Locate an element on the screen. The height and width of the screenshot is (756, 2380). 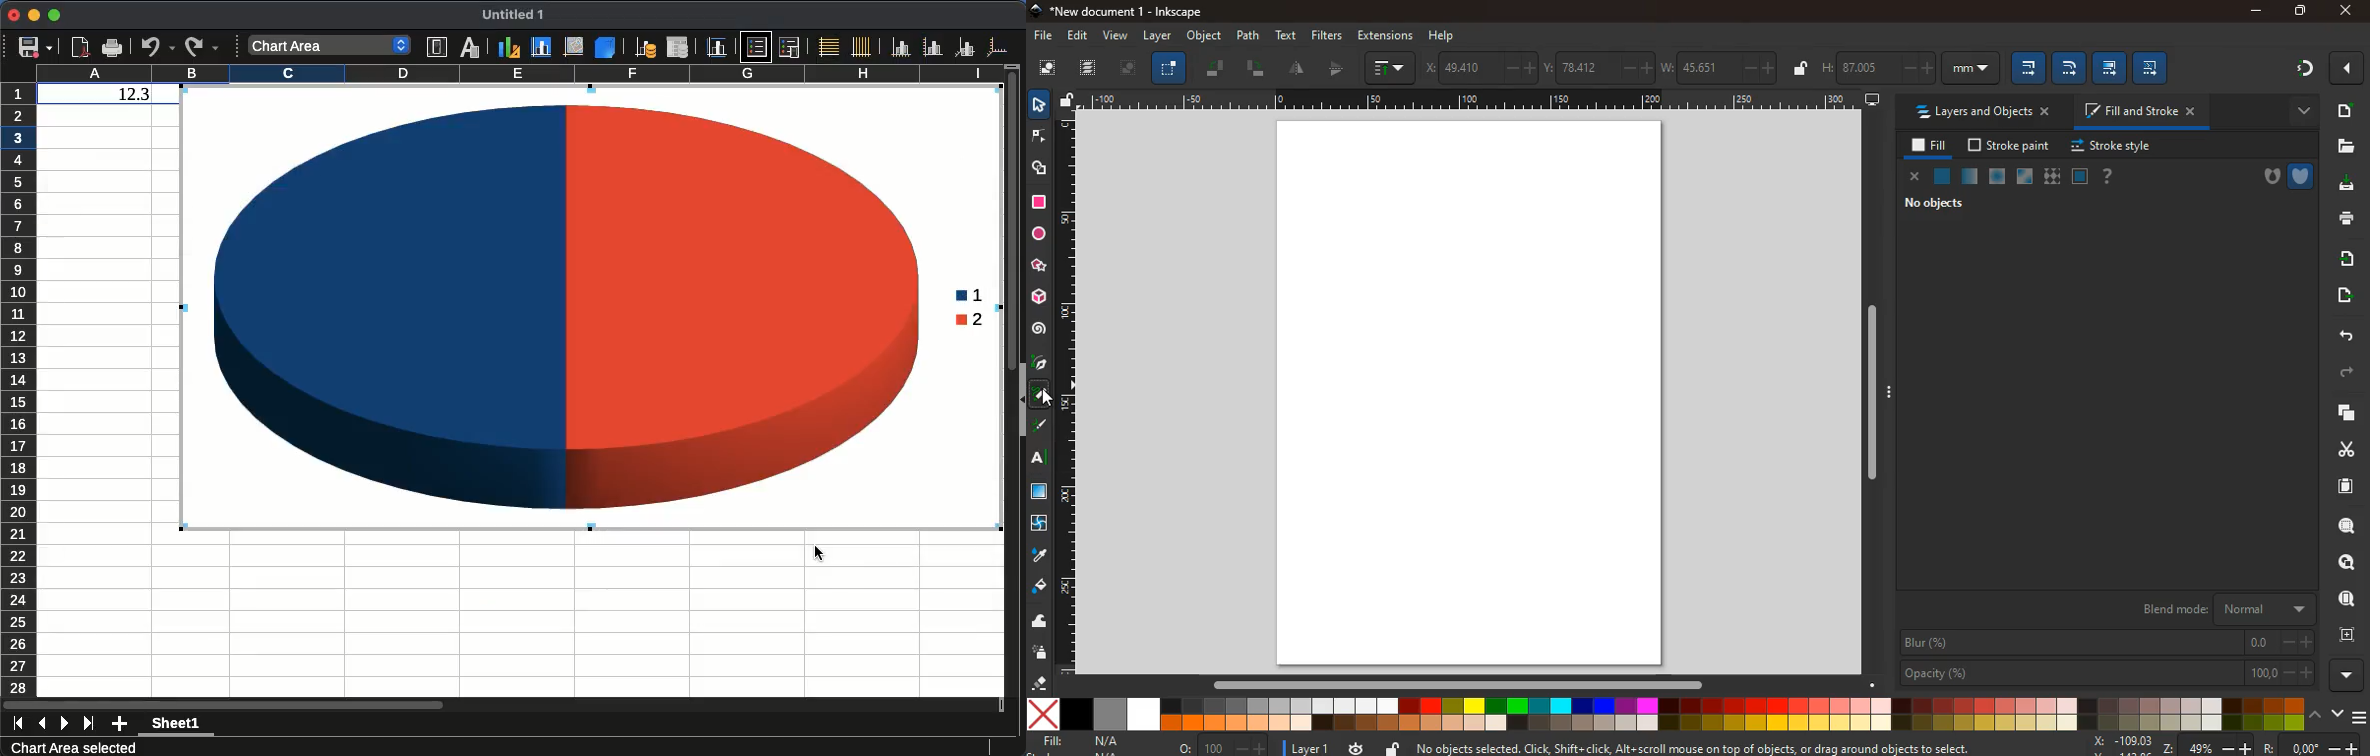
view is located at coordinates (1117, 36).